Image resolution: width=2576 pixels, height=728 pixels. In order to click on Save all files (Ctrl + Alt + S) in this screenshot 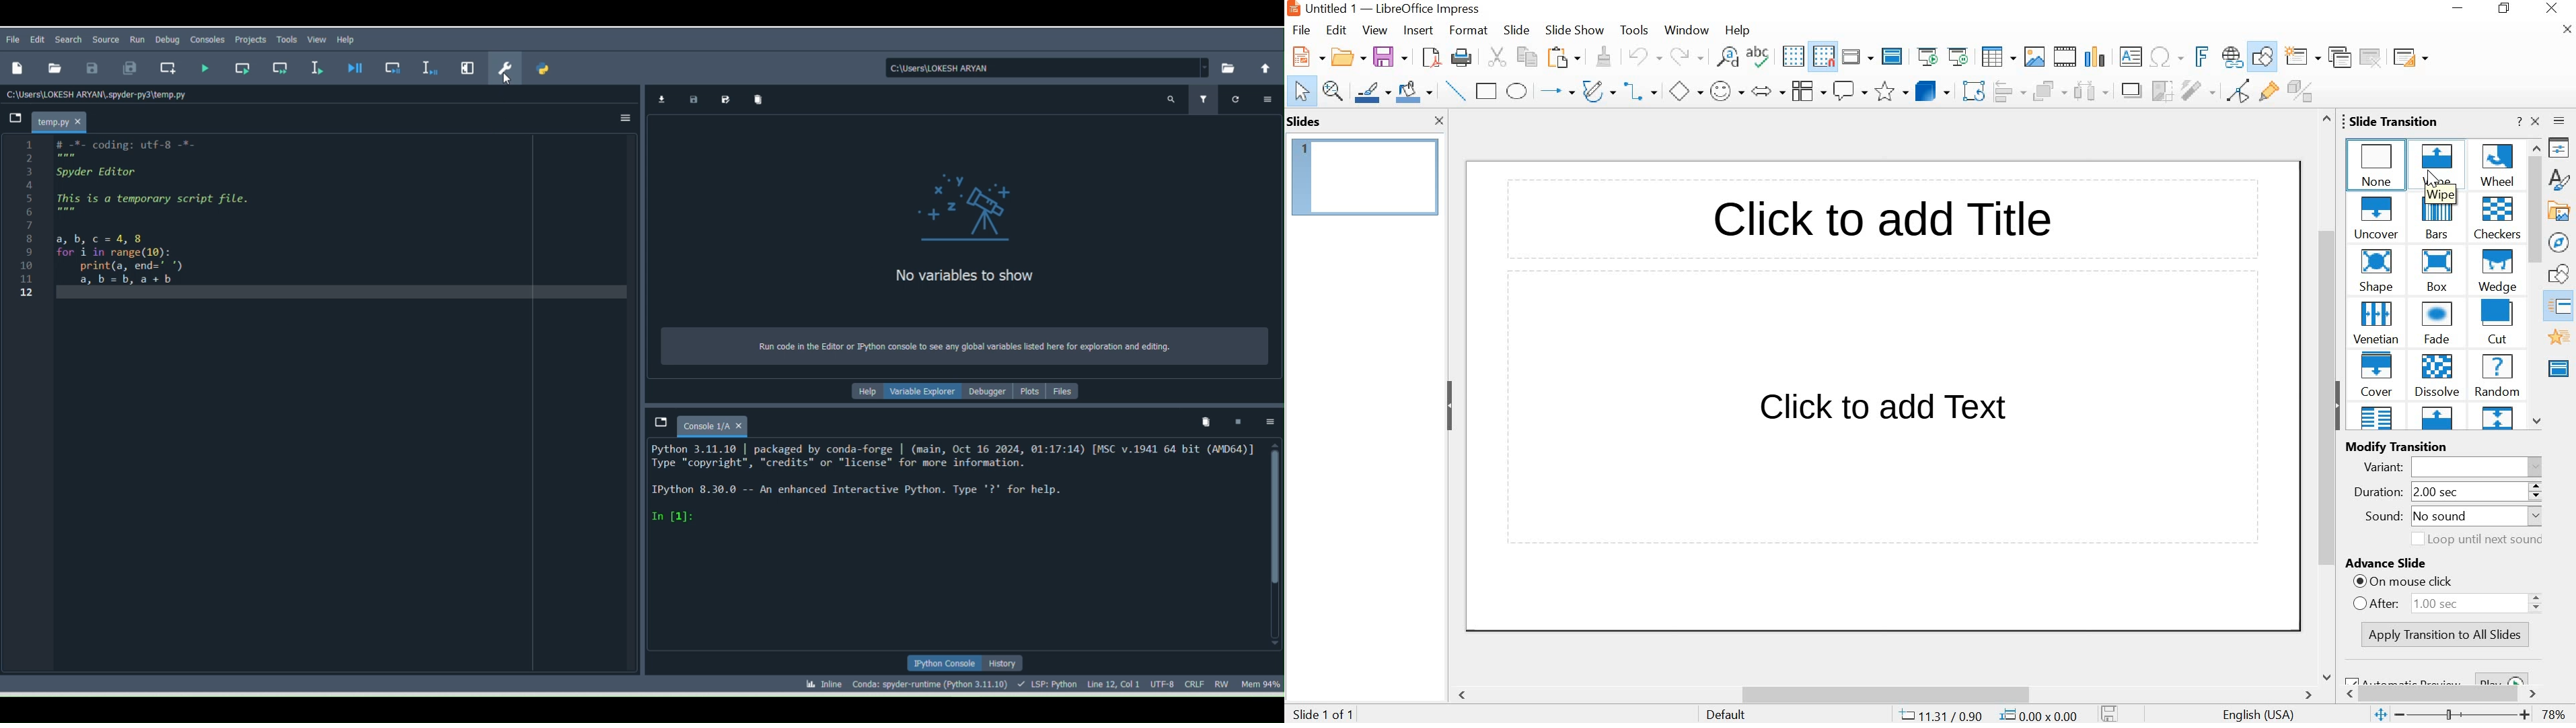, I will do `click(123, 69)`.